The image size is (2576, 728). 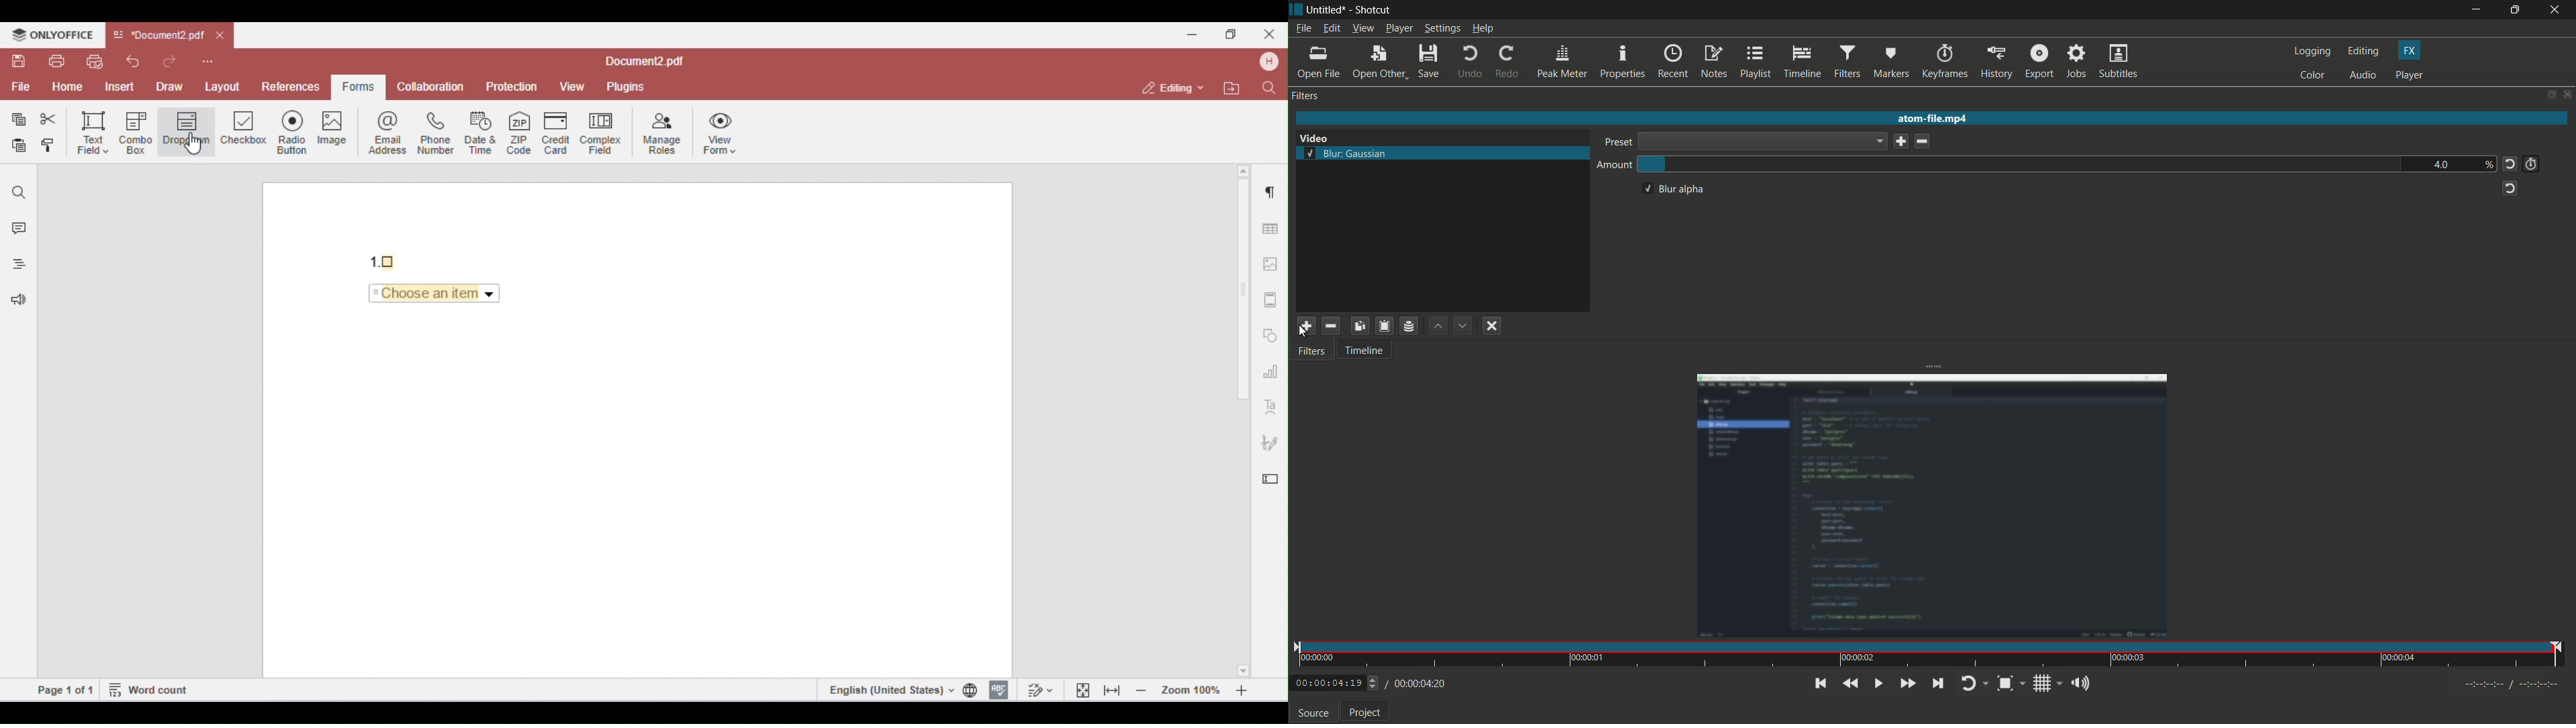 I want to click on audio, so click(x=2364, y=76).